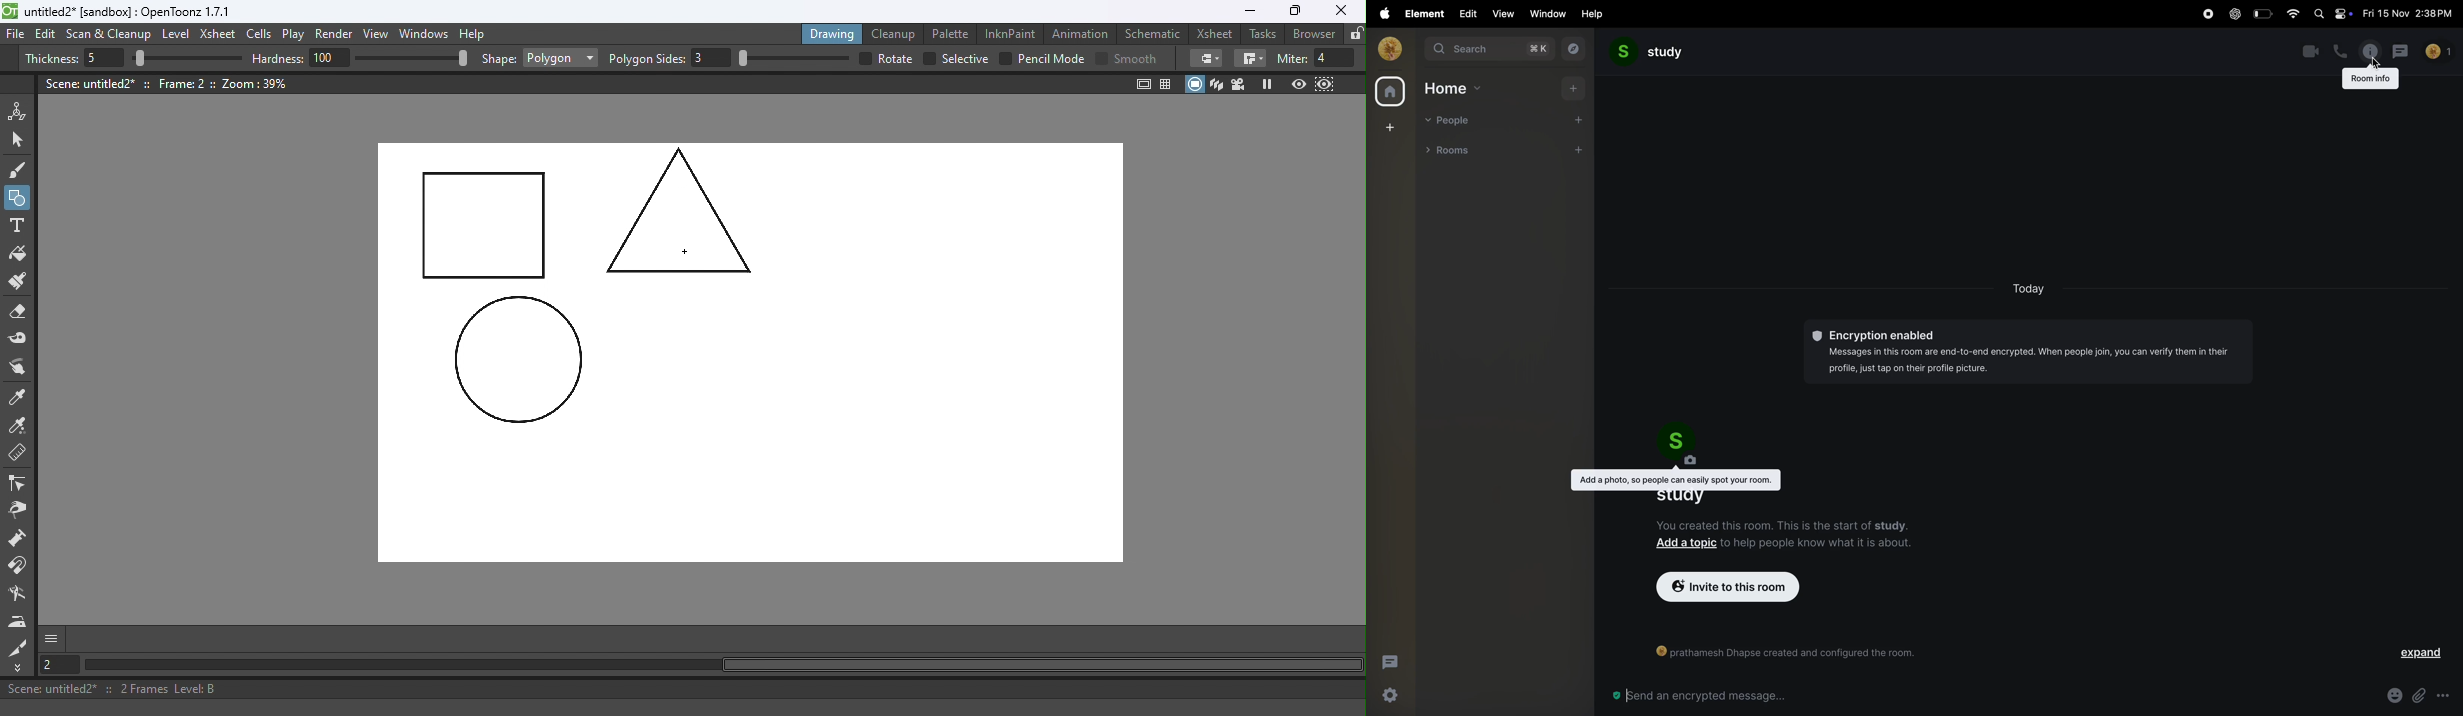  Describe the element at coordinates (1576, 88) in the screenshot. I see `add home` at that location.